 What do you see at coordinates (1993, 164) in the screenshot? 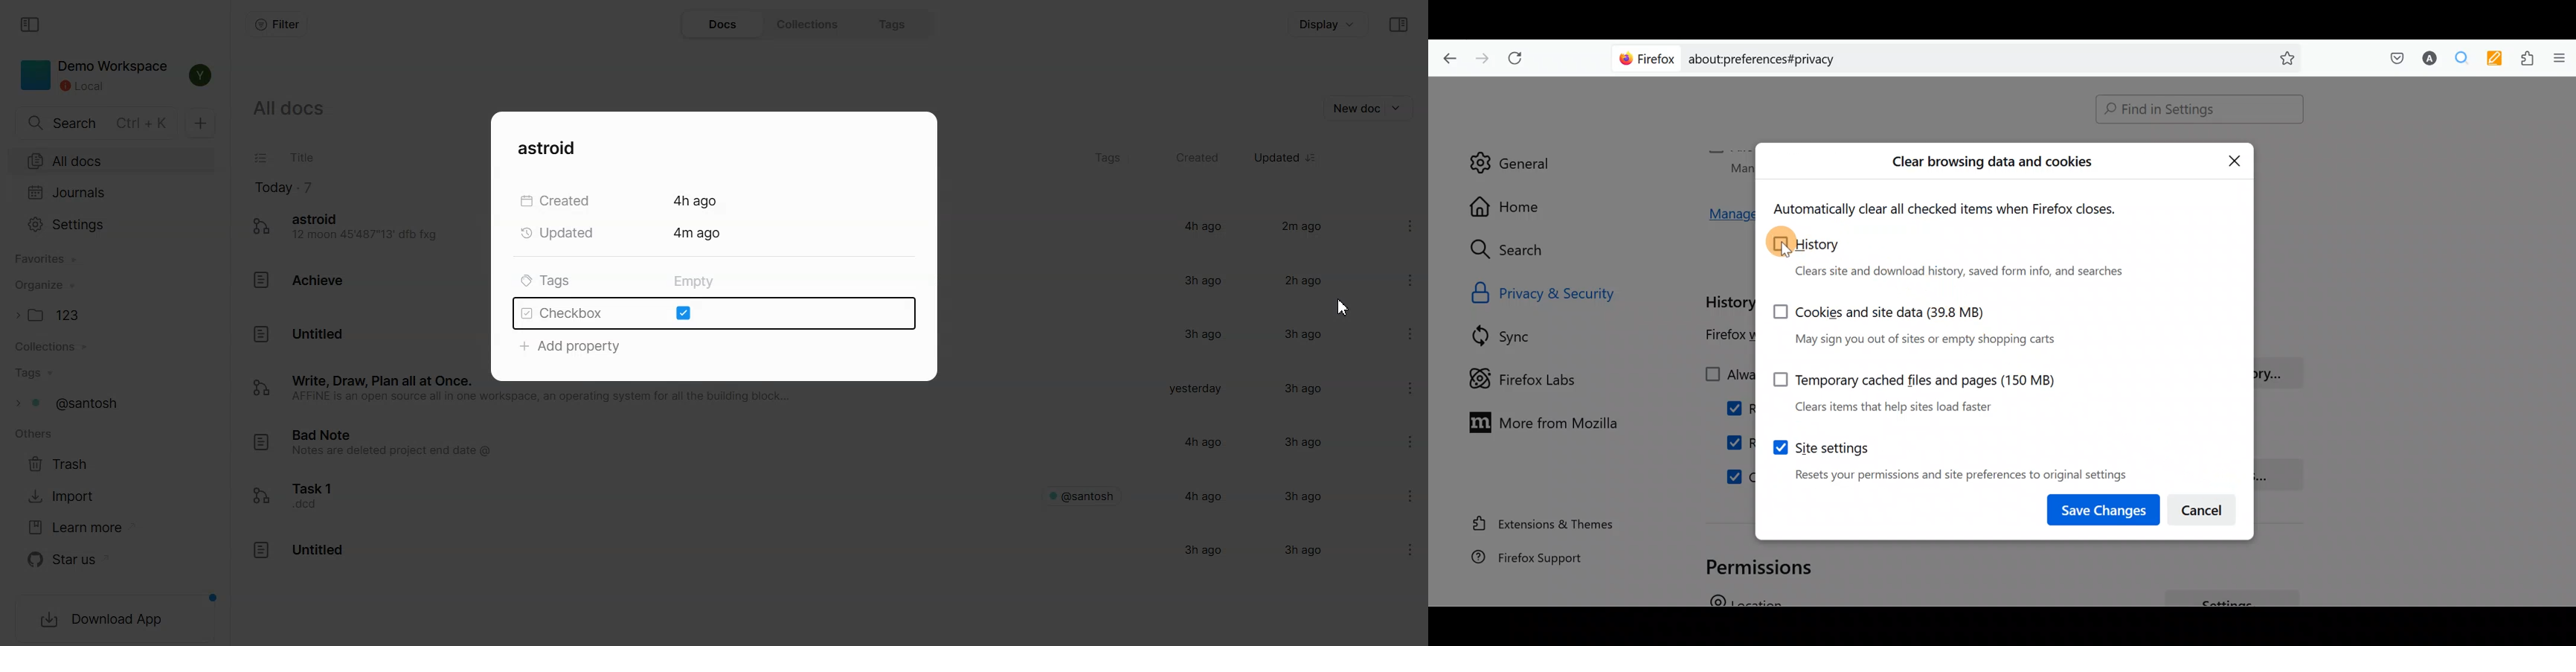
I see `Clear browsing data and cookies` at bounding box center [1993, 164].